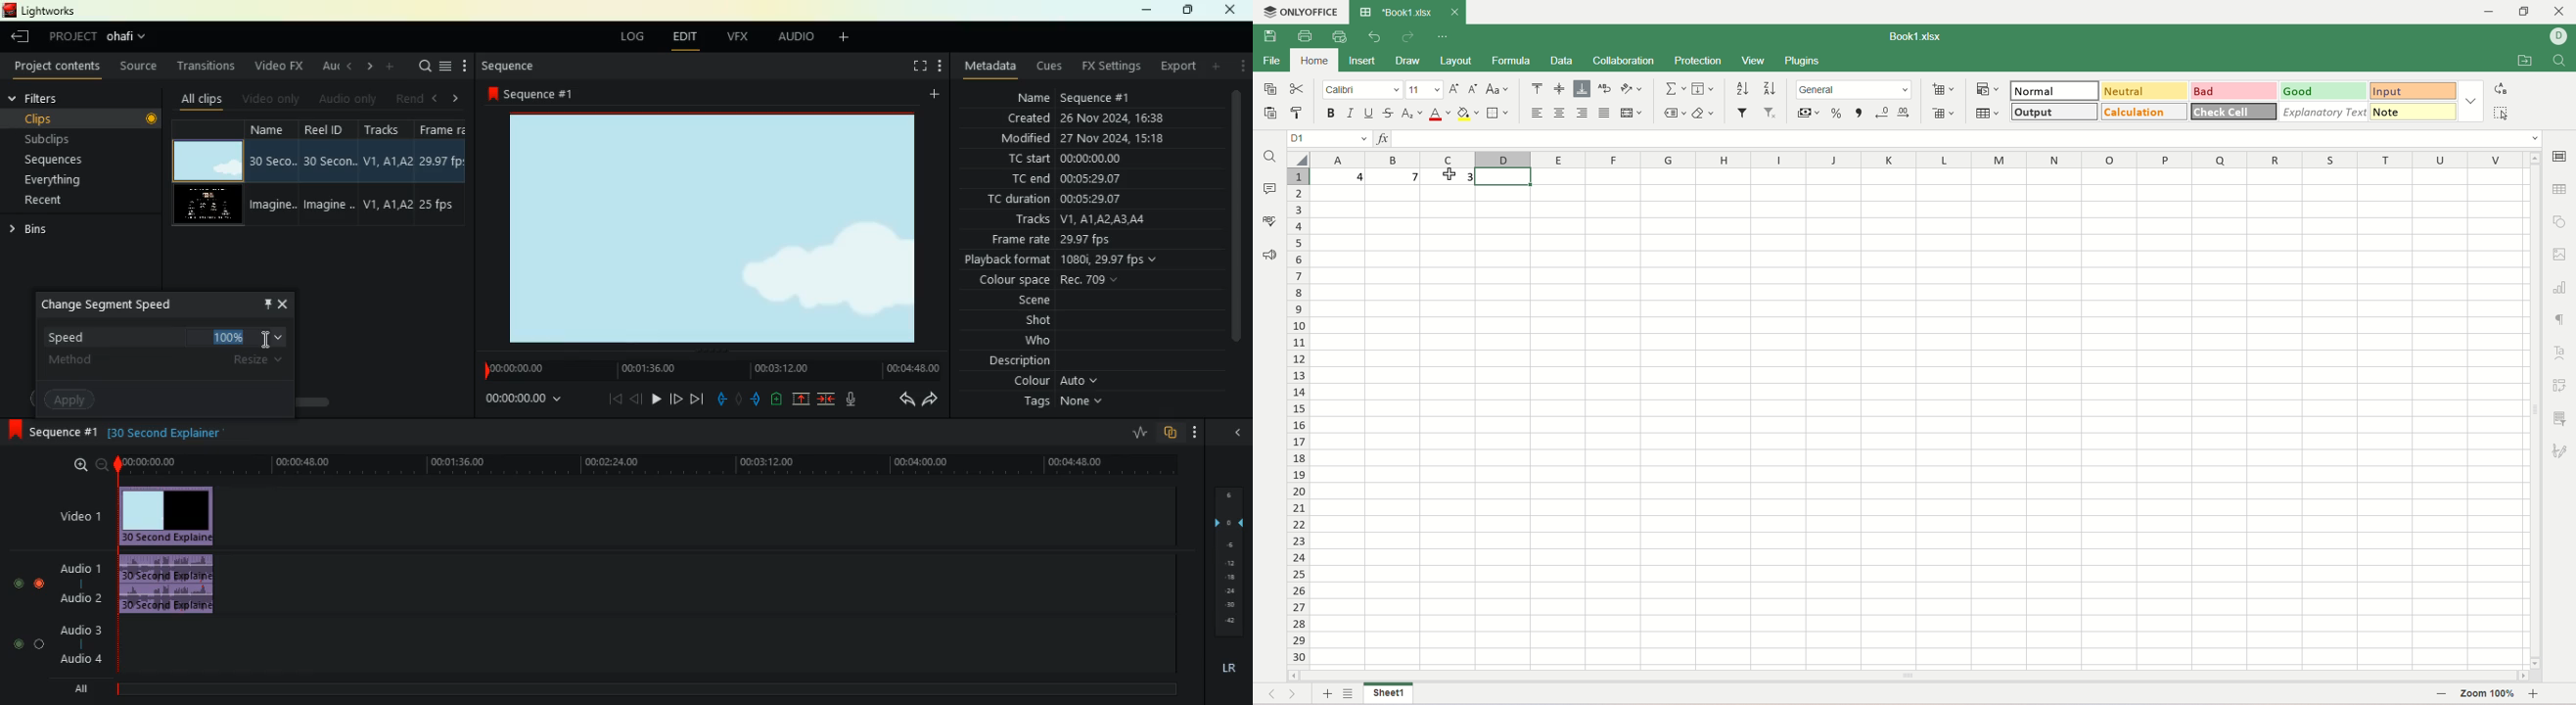 This screenshot has width=2576, height=728. What do you see at coordinates (45, 229) in the screenshot?
I see `bins` at bounding box center [45, 229].